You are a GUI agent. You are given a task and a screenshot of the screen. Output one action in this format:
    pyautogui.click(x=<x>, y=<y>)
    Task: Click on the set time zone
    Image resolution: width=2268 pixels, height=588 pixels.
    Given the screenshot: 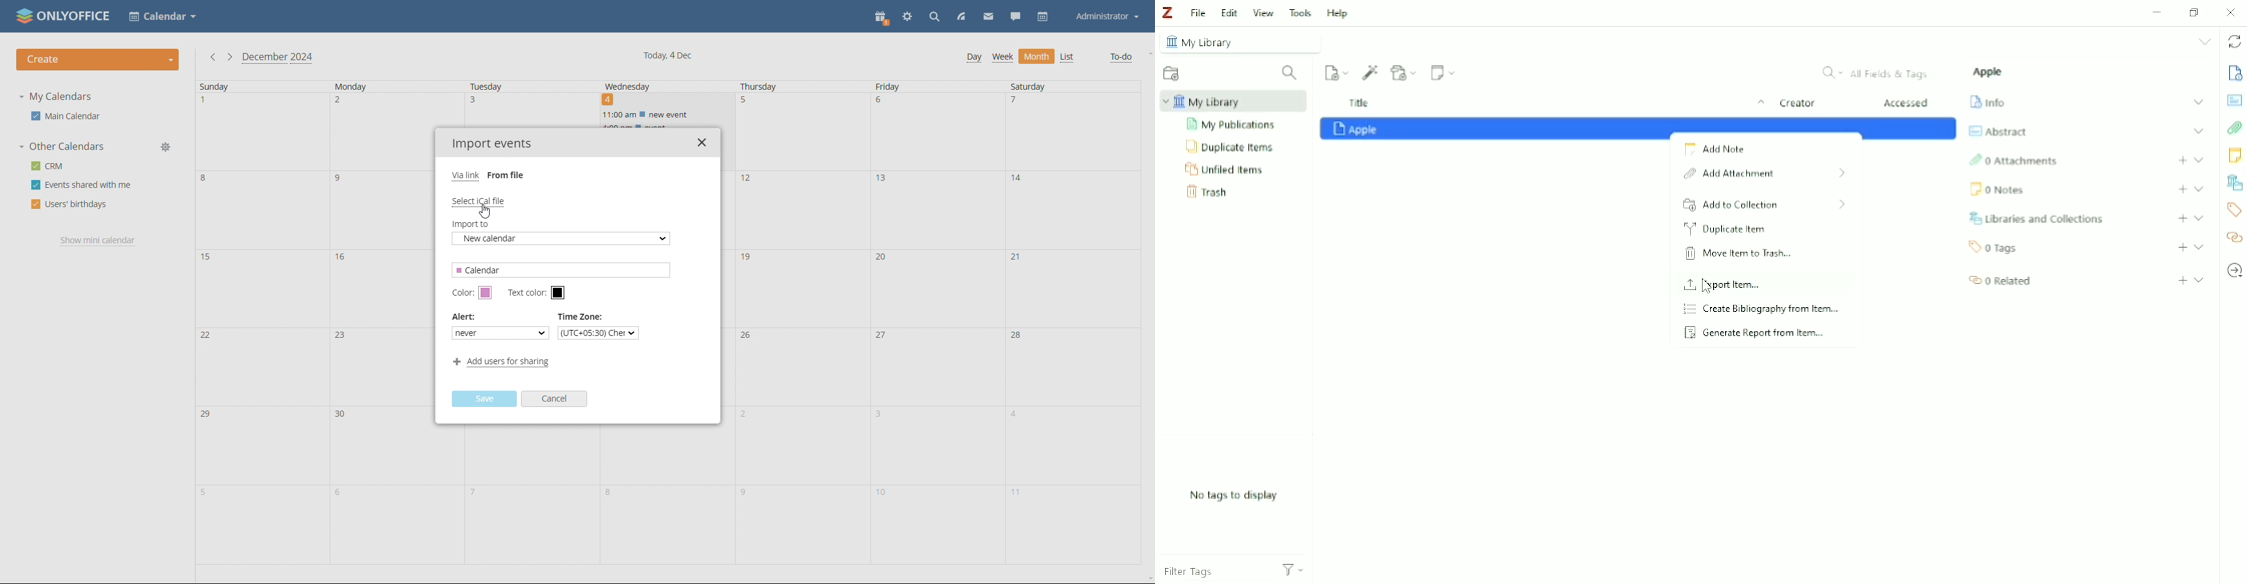 What is the action you would take?
    pyautogui.click(x=599, y=331)
    